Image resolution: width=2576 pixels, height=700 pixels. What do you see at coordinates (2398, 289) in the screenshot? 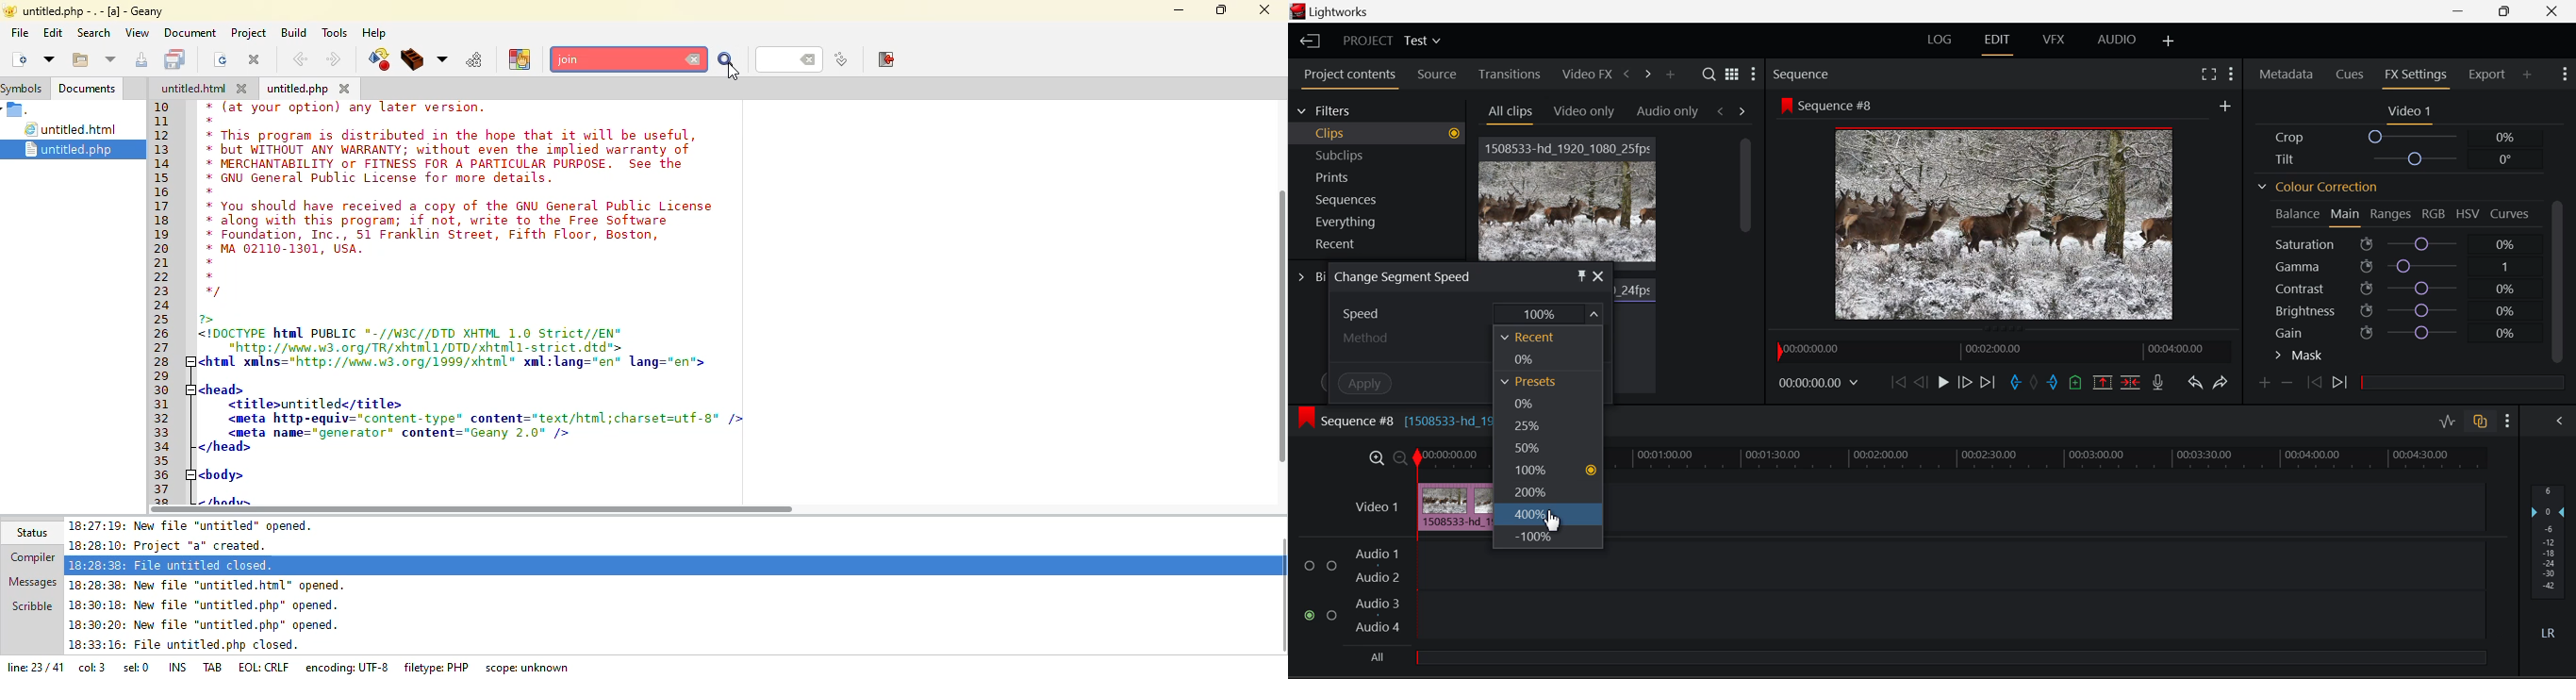
I see `Contrast` at bounding box center [2398, 289].